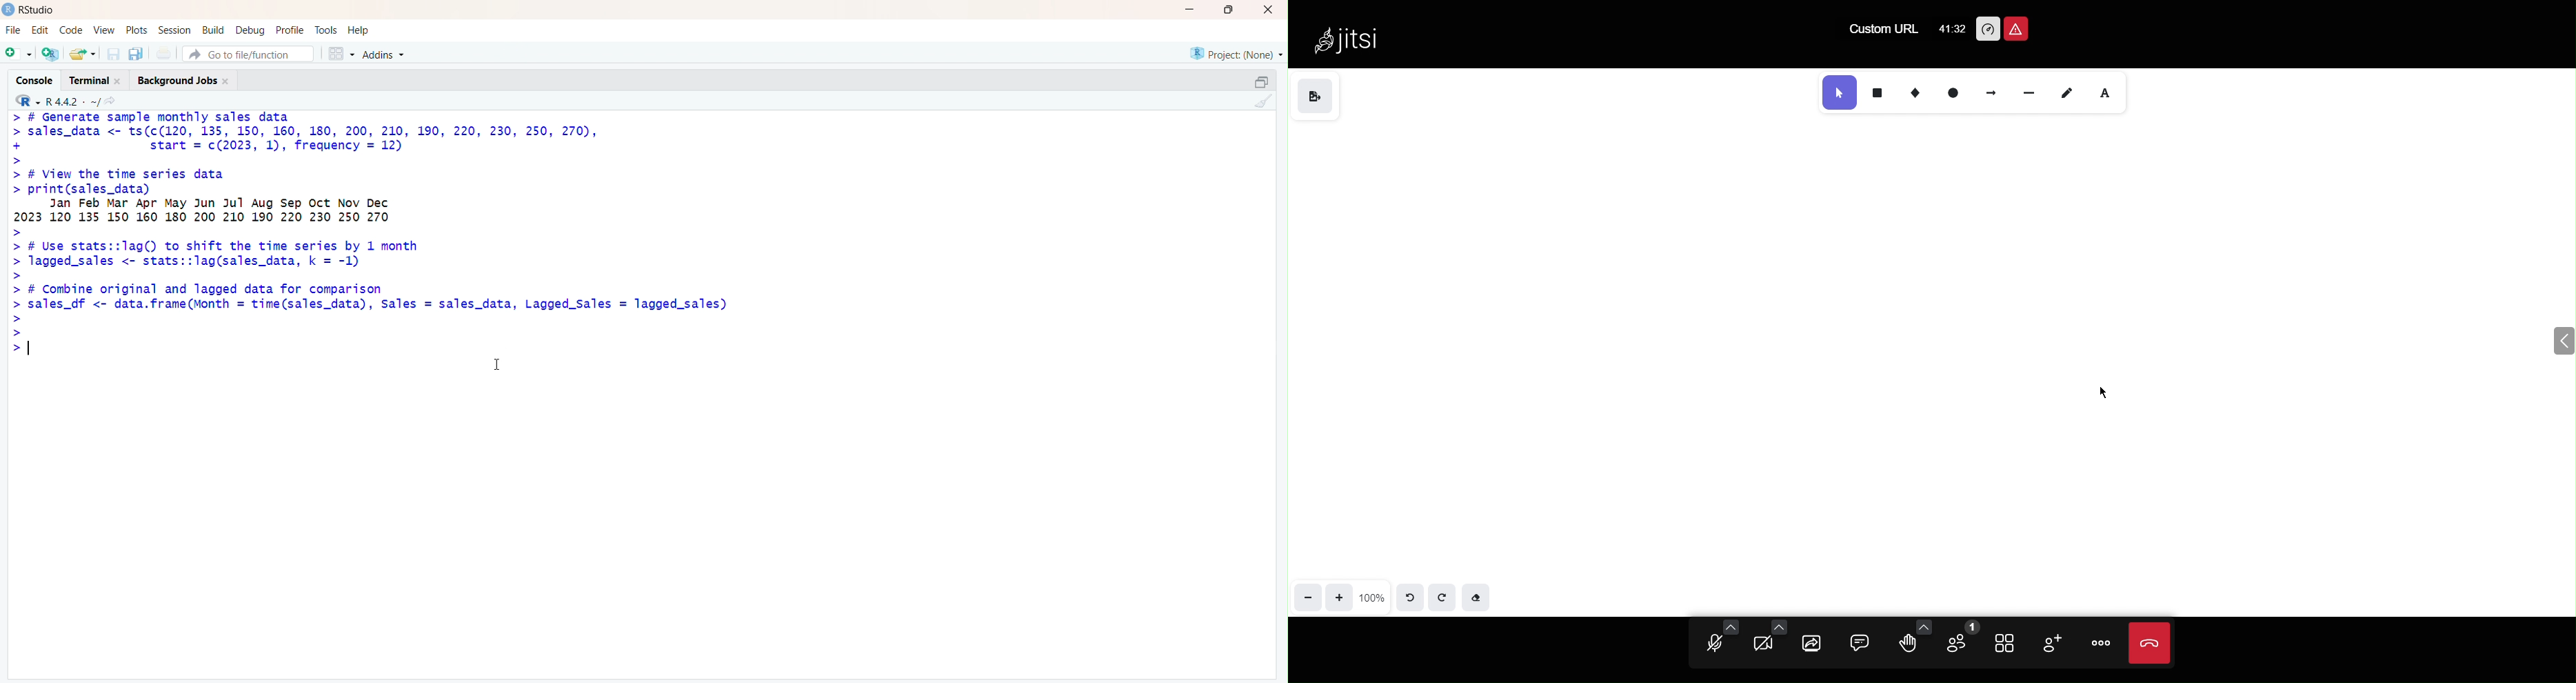 This screenshot has width=2576, height=700. Describe the element at coordinates (175, 30) in the screenshot. I see `session` at that location.